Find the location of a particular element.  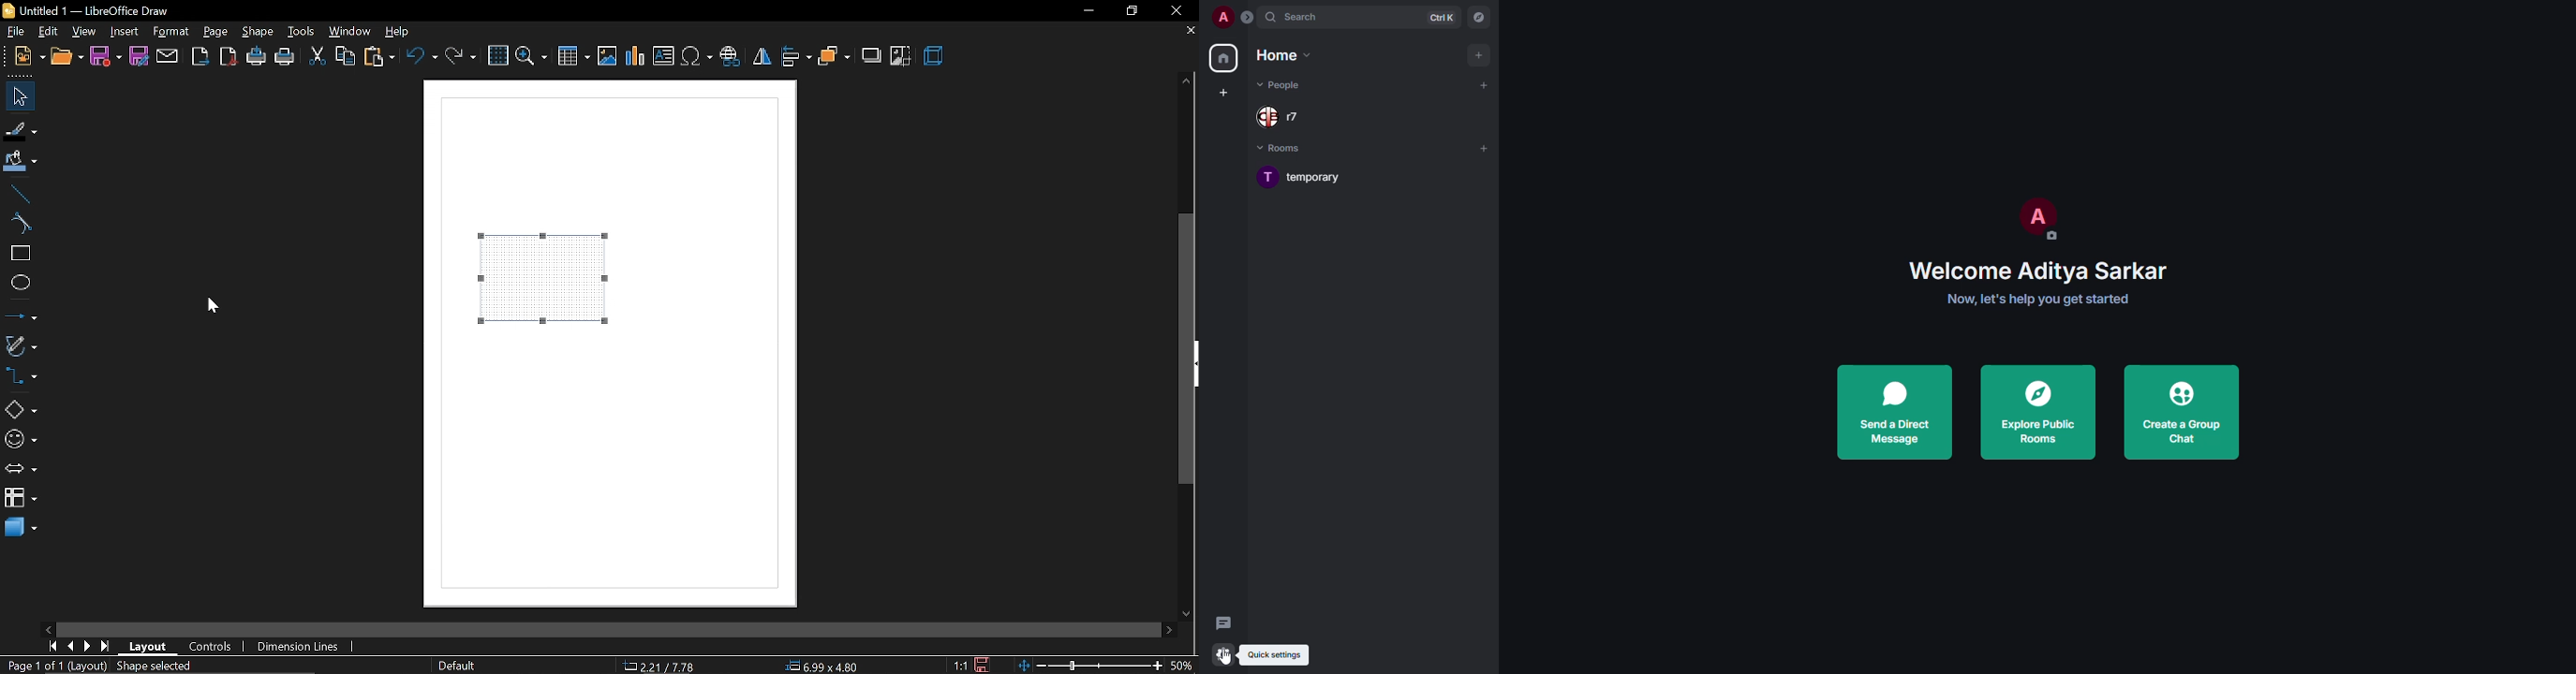

format is located at coordinates (174, 31).